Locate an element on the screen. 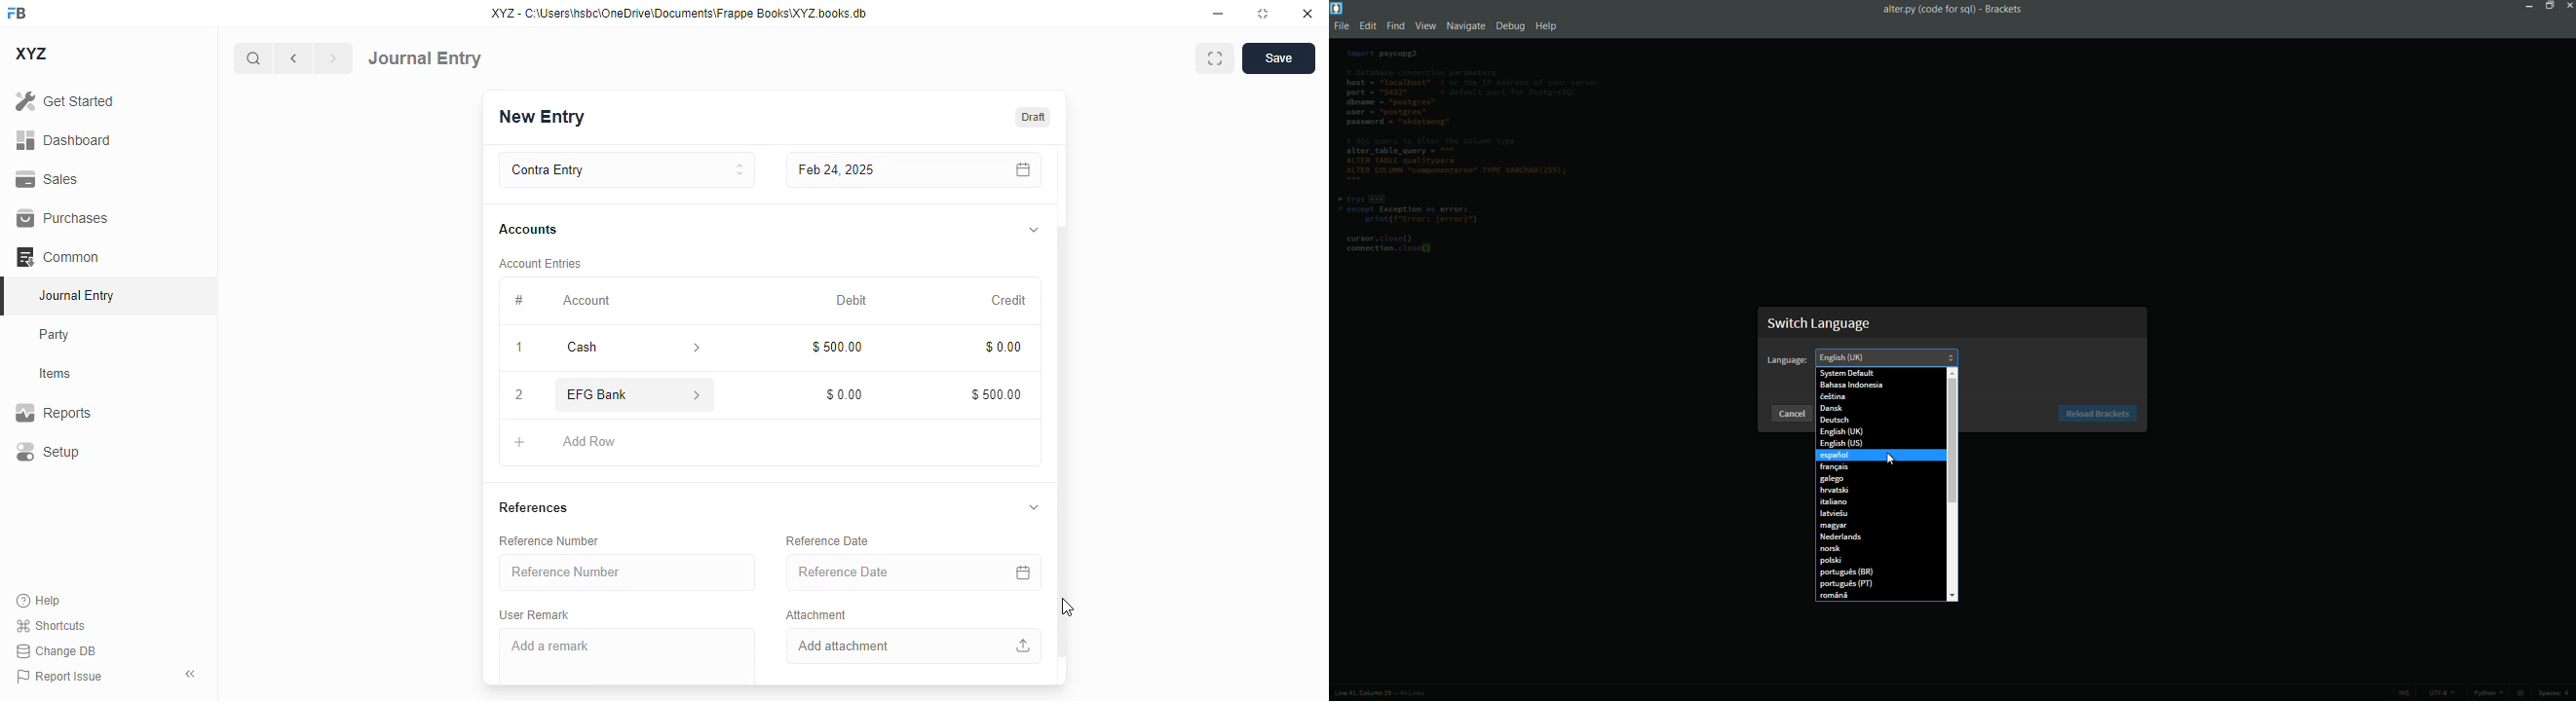  galego is located at coordinates (1880, 479).